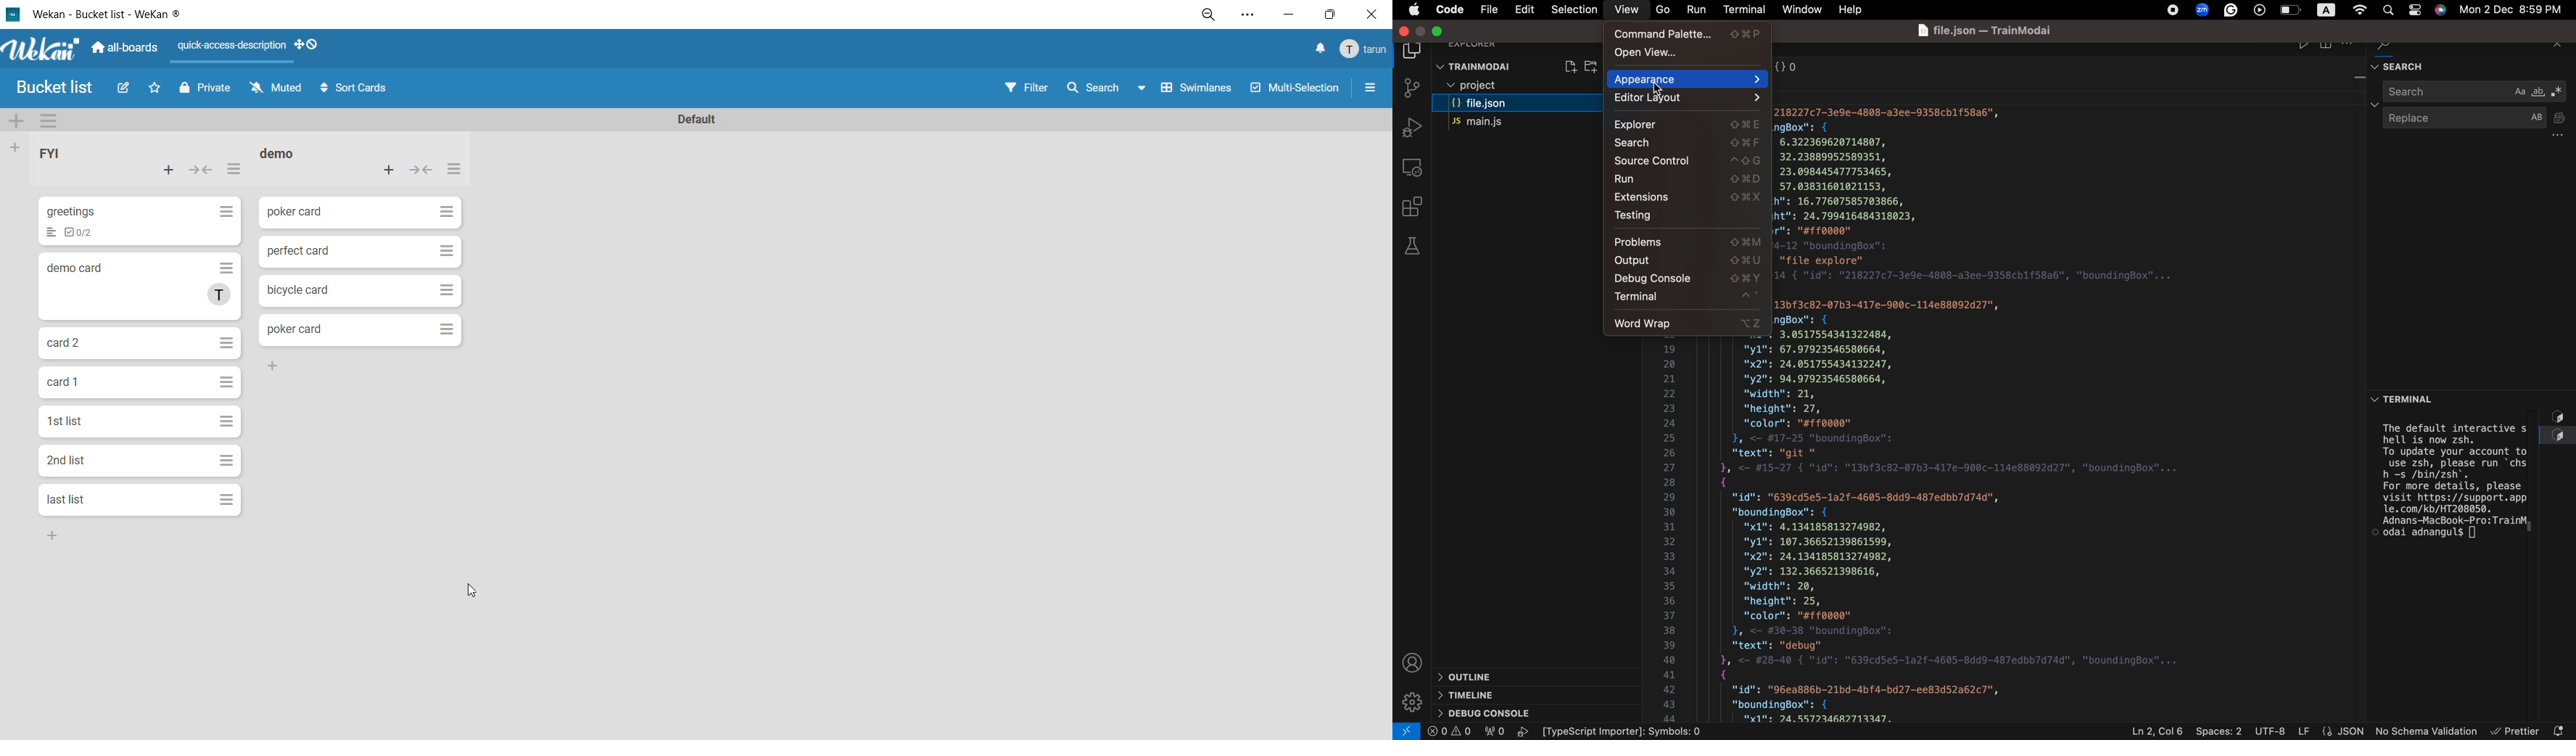 This screenshot has height=756, width=2576. I want to click on edit, so click(126, 91).